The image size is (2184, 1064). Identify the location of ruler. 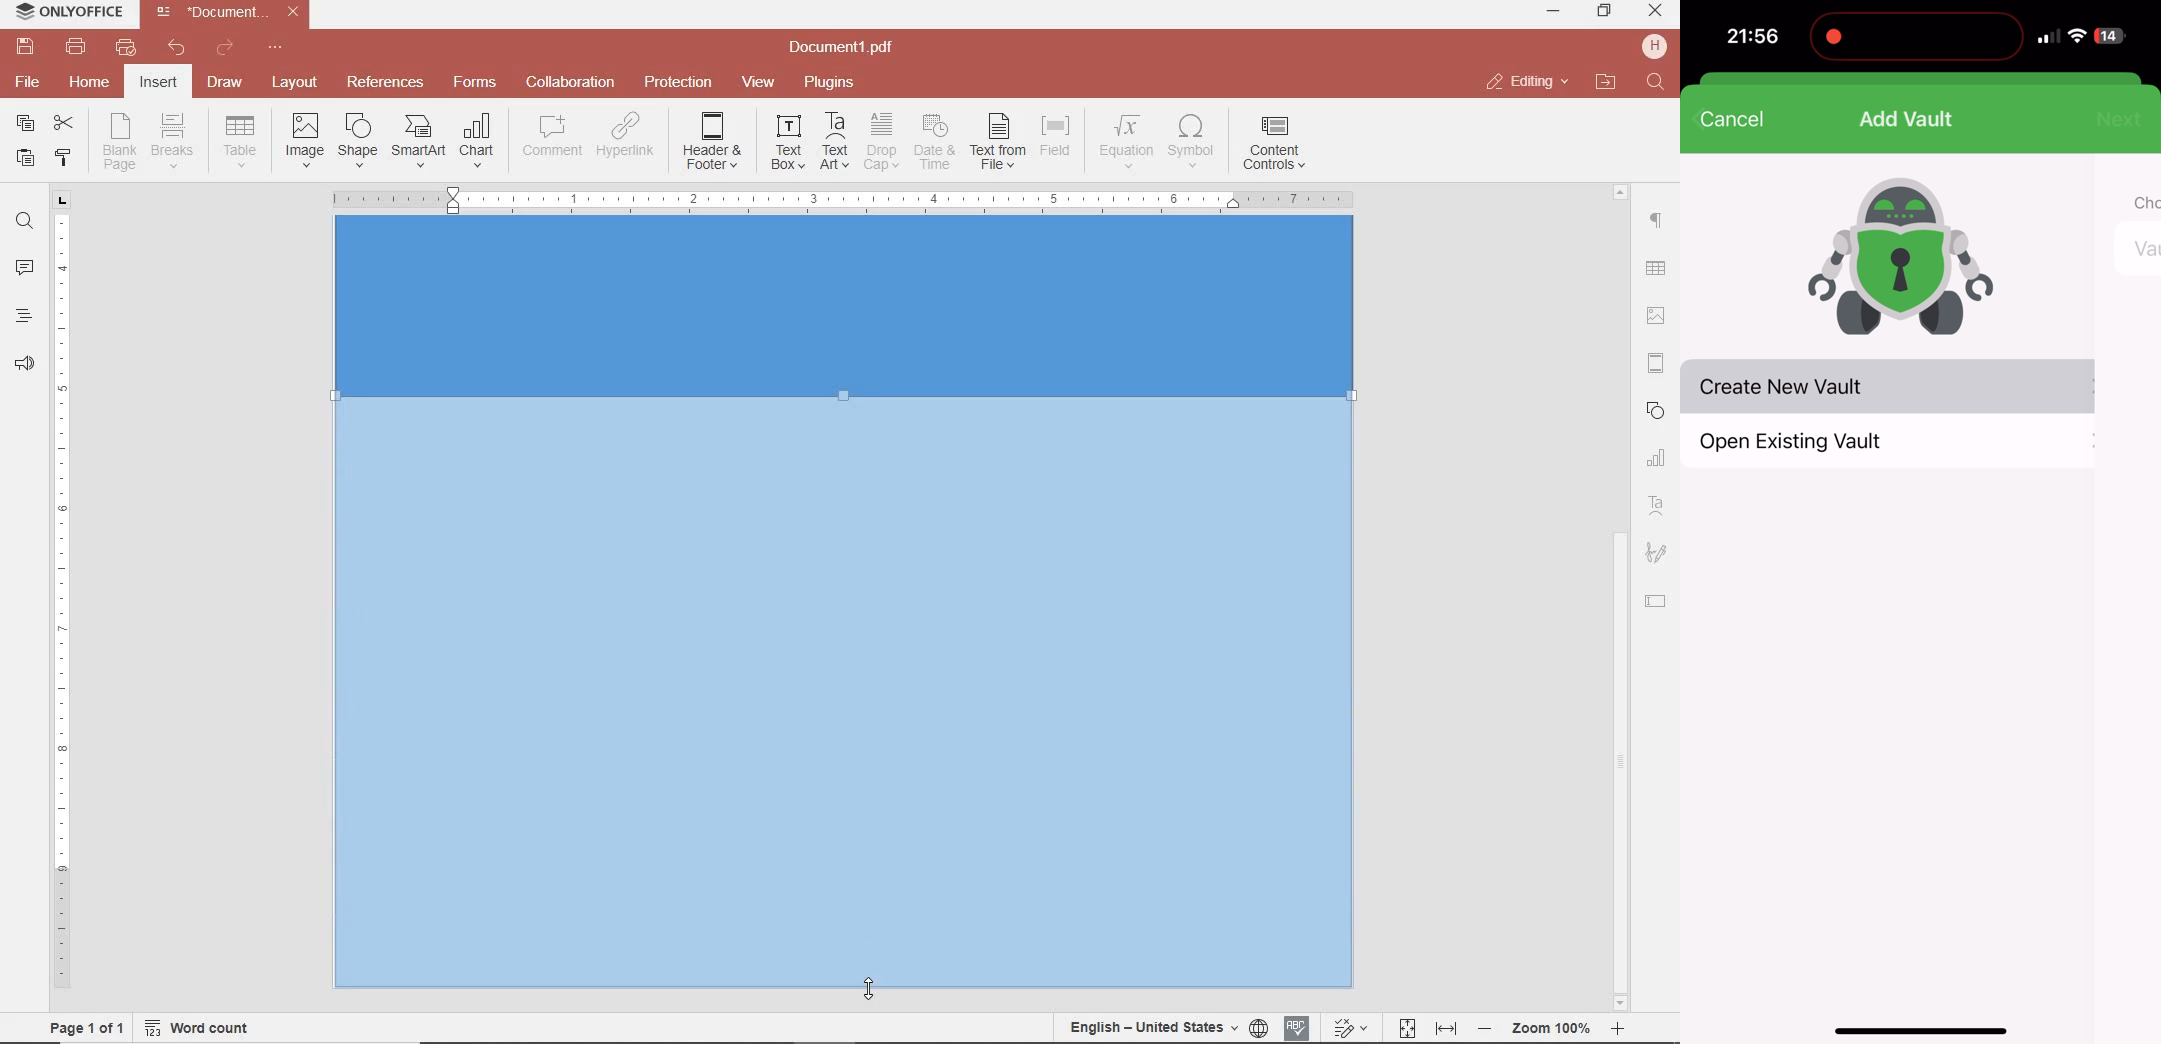
(63, 611).